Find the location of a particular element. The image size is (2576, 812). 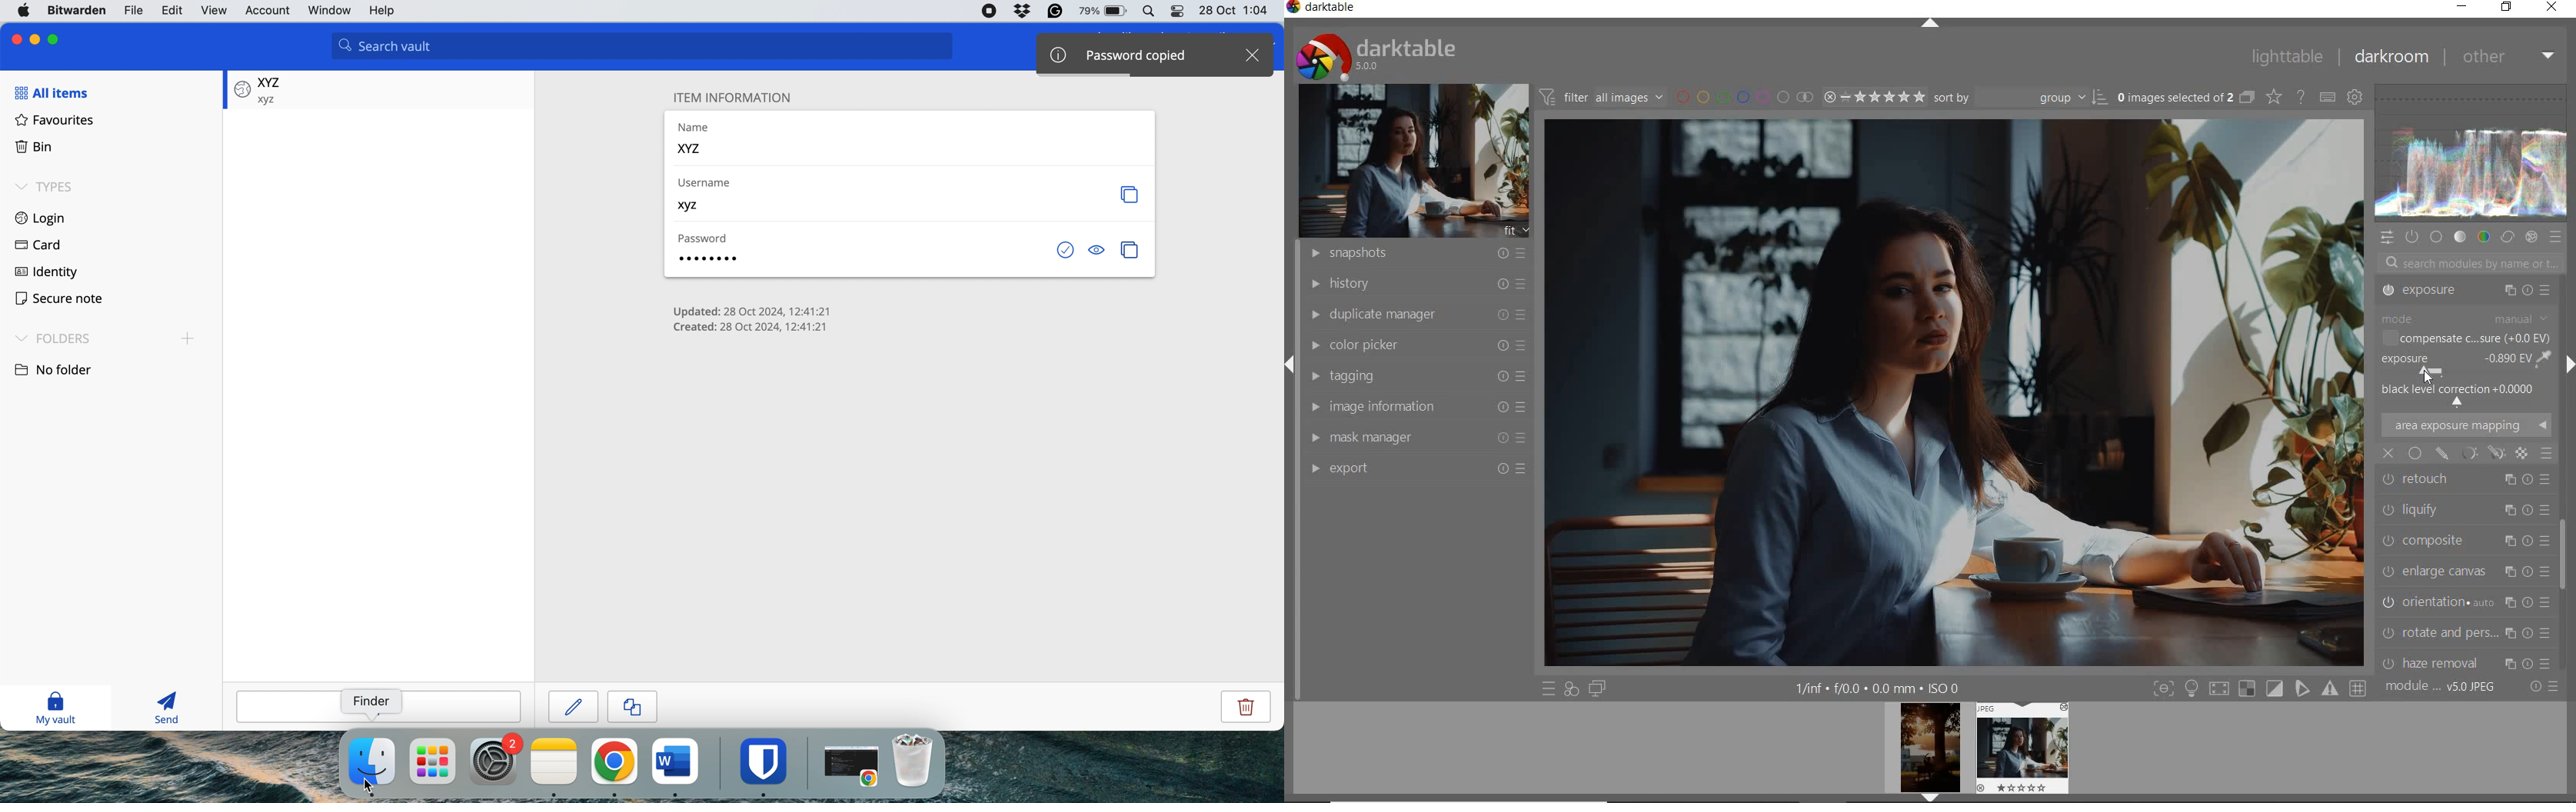

SCALE PIXELS is located at coordinates (2473, 658).